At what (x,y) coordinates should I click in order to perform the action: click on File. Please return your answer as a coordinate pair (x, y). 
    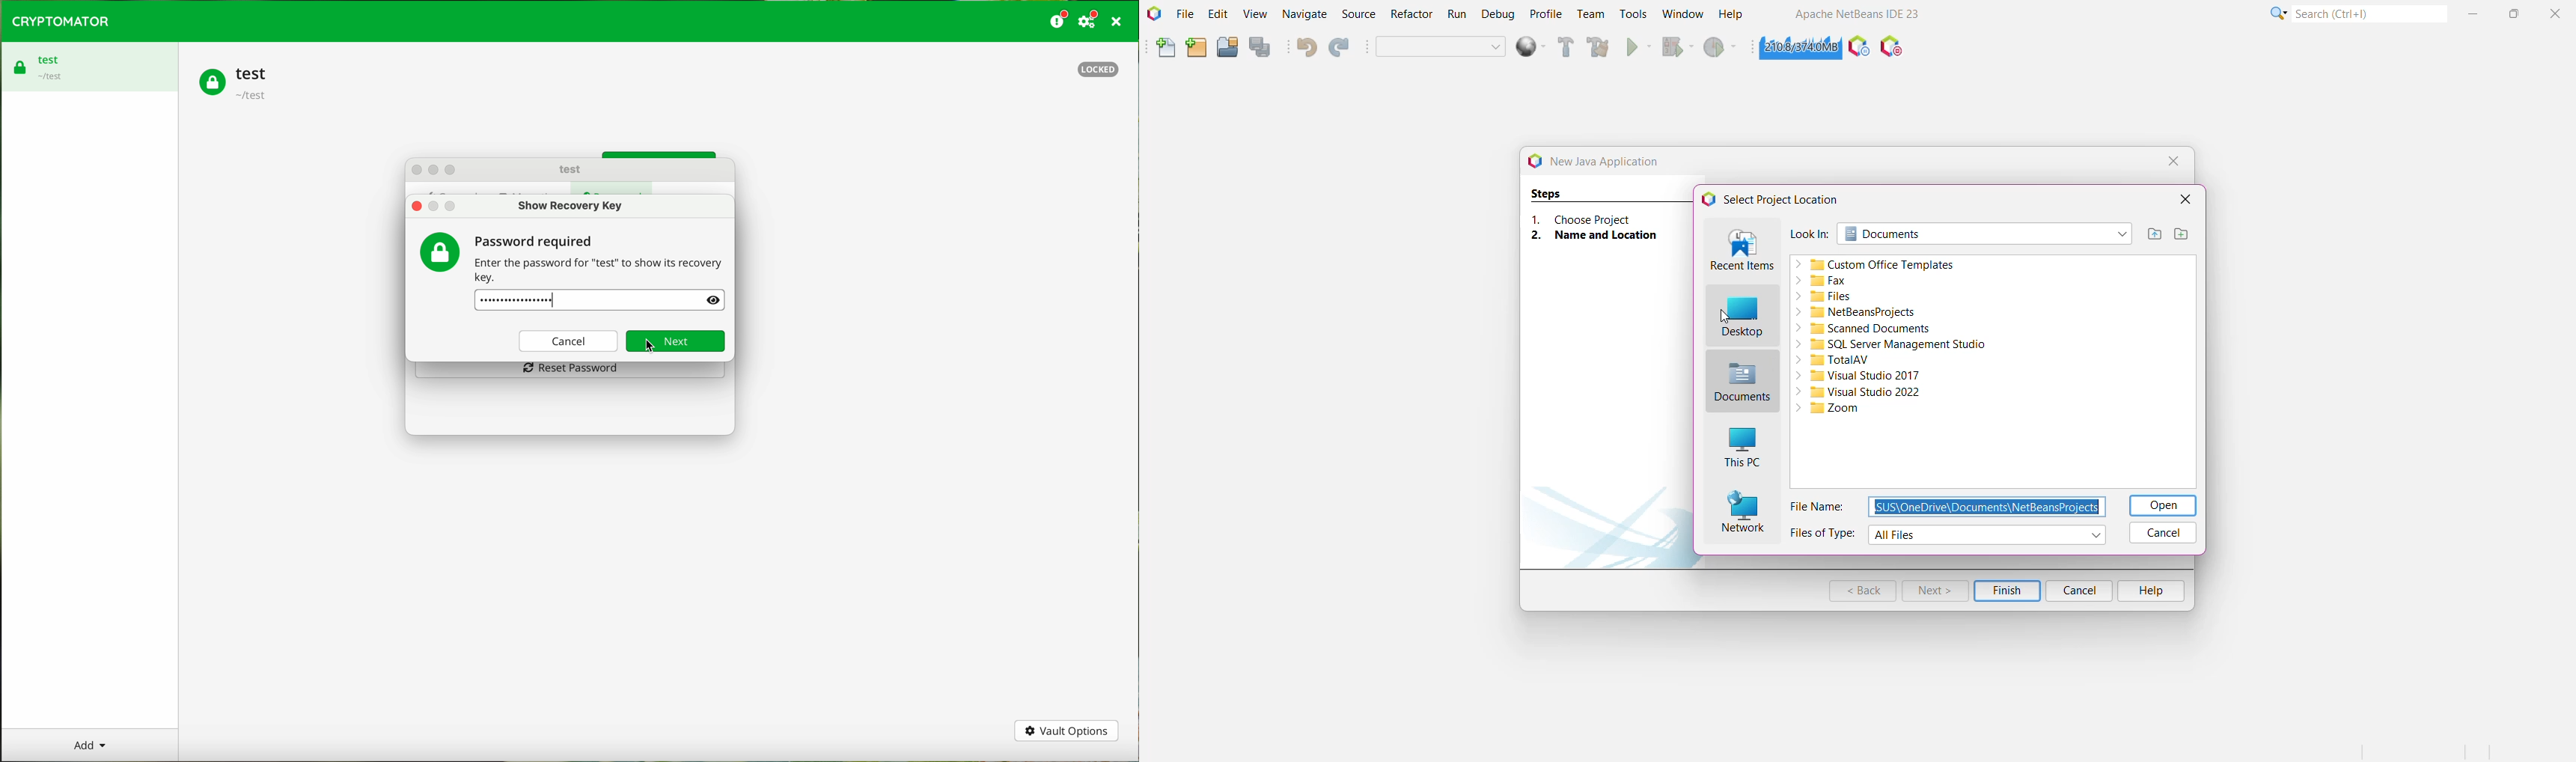
    Looking at the image, I should click on (1185, 15).